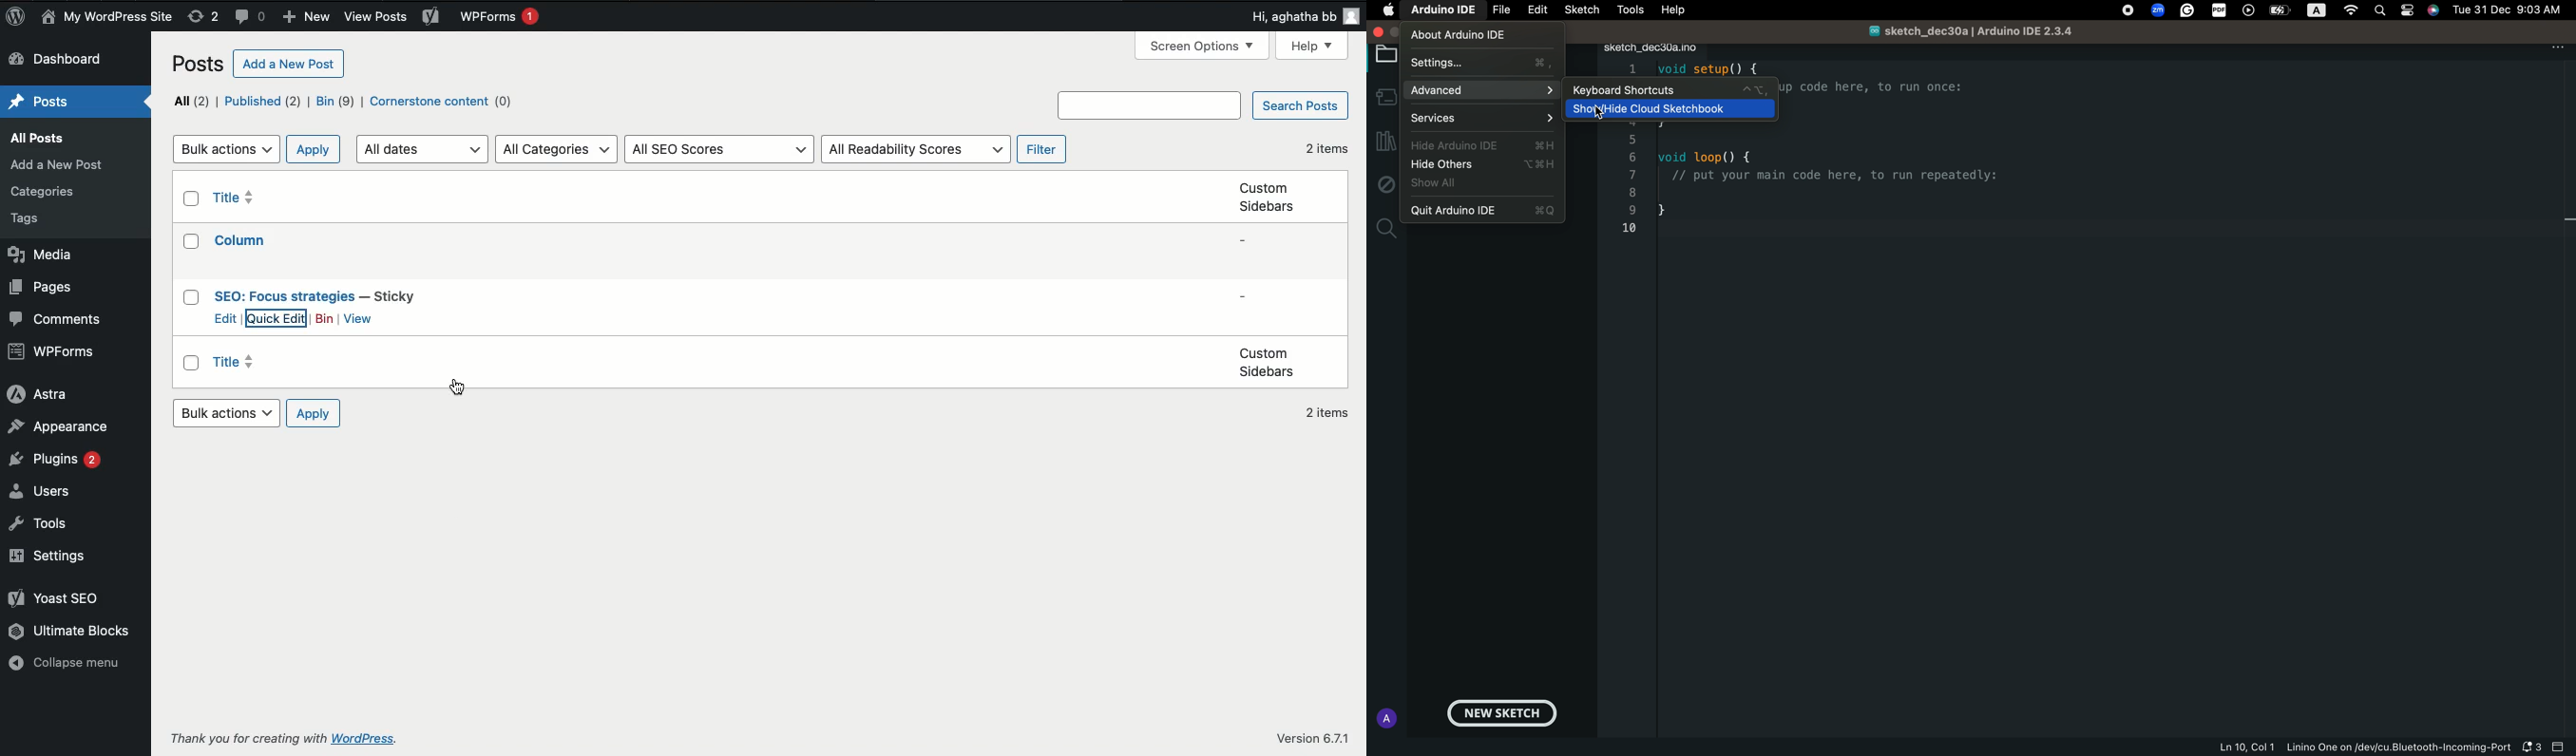 Image resolution: width=2576 pixels, height=756 pixels. Describe the element at coordinates (376, 17) in the screenshot. I see `View posts` at that location.